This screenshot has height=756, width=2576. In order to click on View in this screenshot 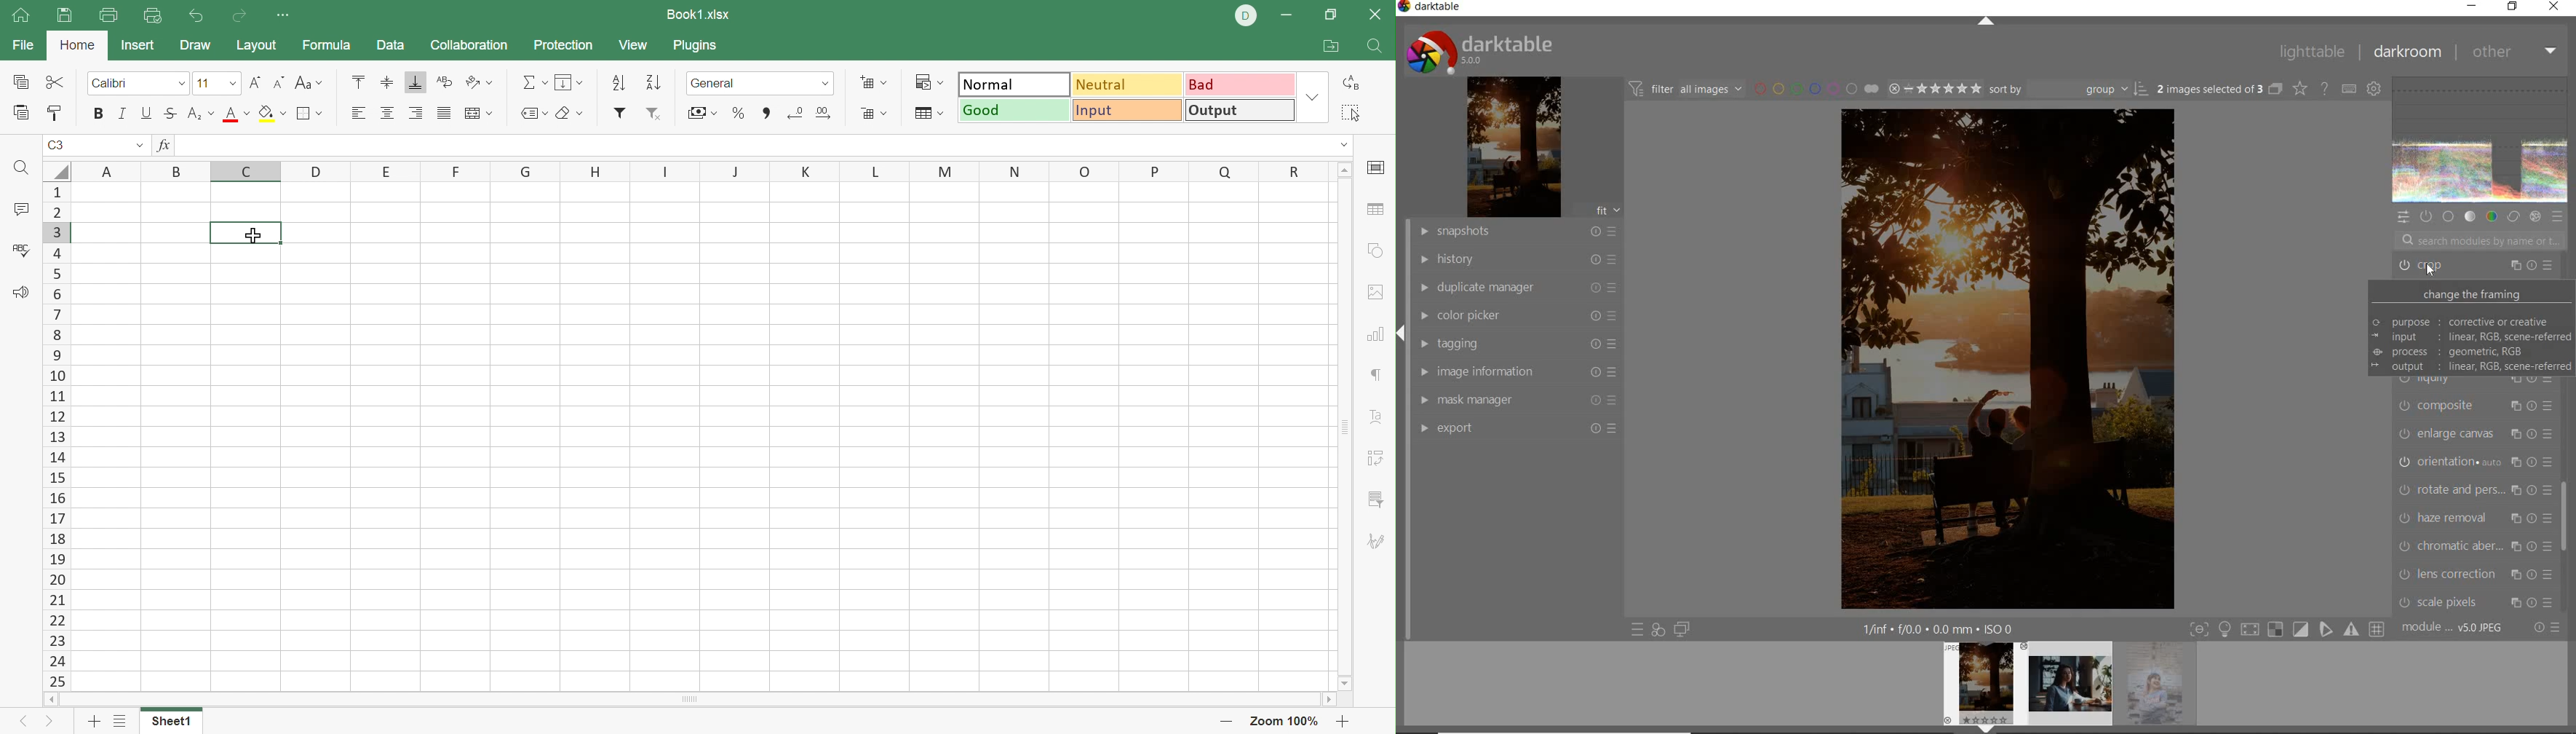, I will do `click(637, 45)`.